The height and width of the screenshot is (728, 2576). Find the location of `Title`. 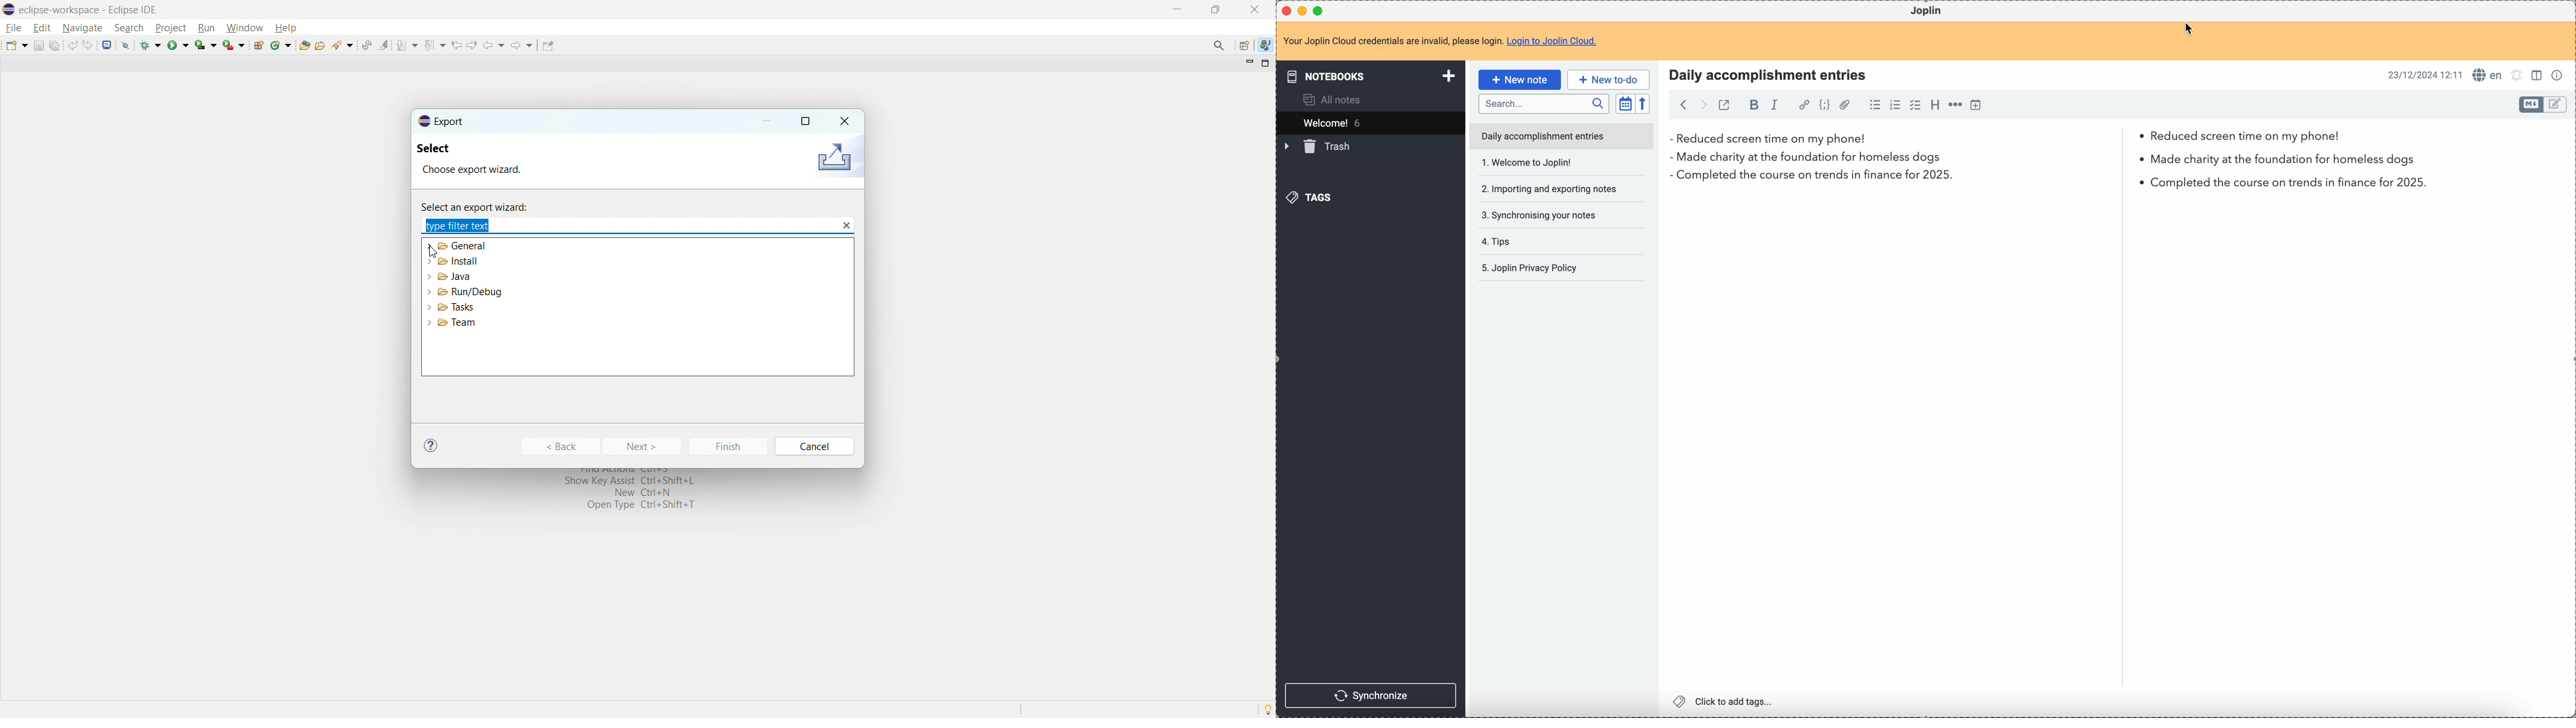

Title is located at coordinates (1766, 74).